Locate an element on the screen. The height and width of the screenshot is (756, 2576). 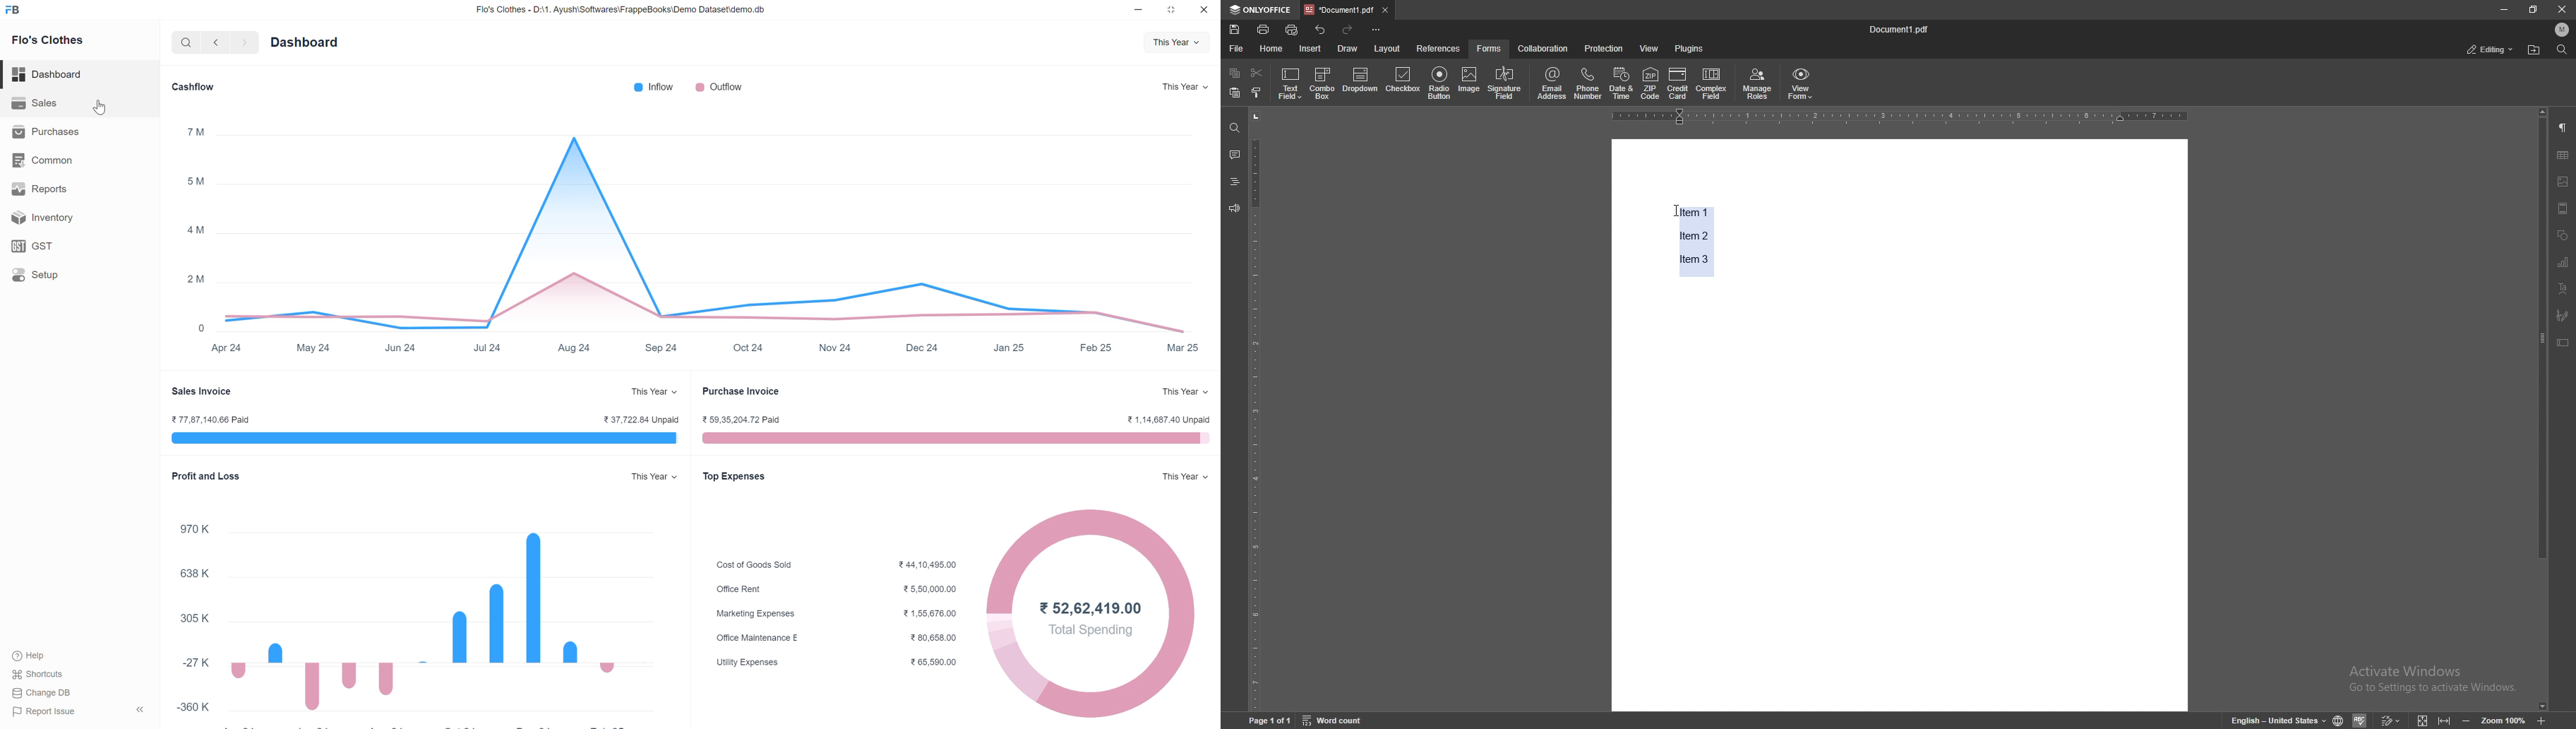
forward is located at coordinates (241, 42).